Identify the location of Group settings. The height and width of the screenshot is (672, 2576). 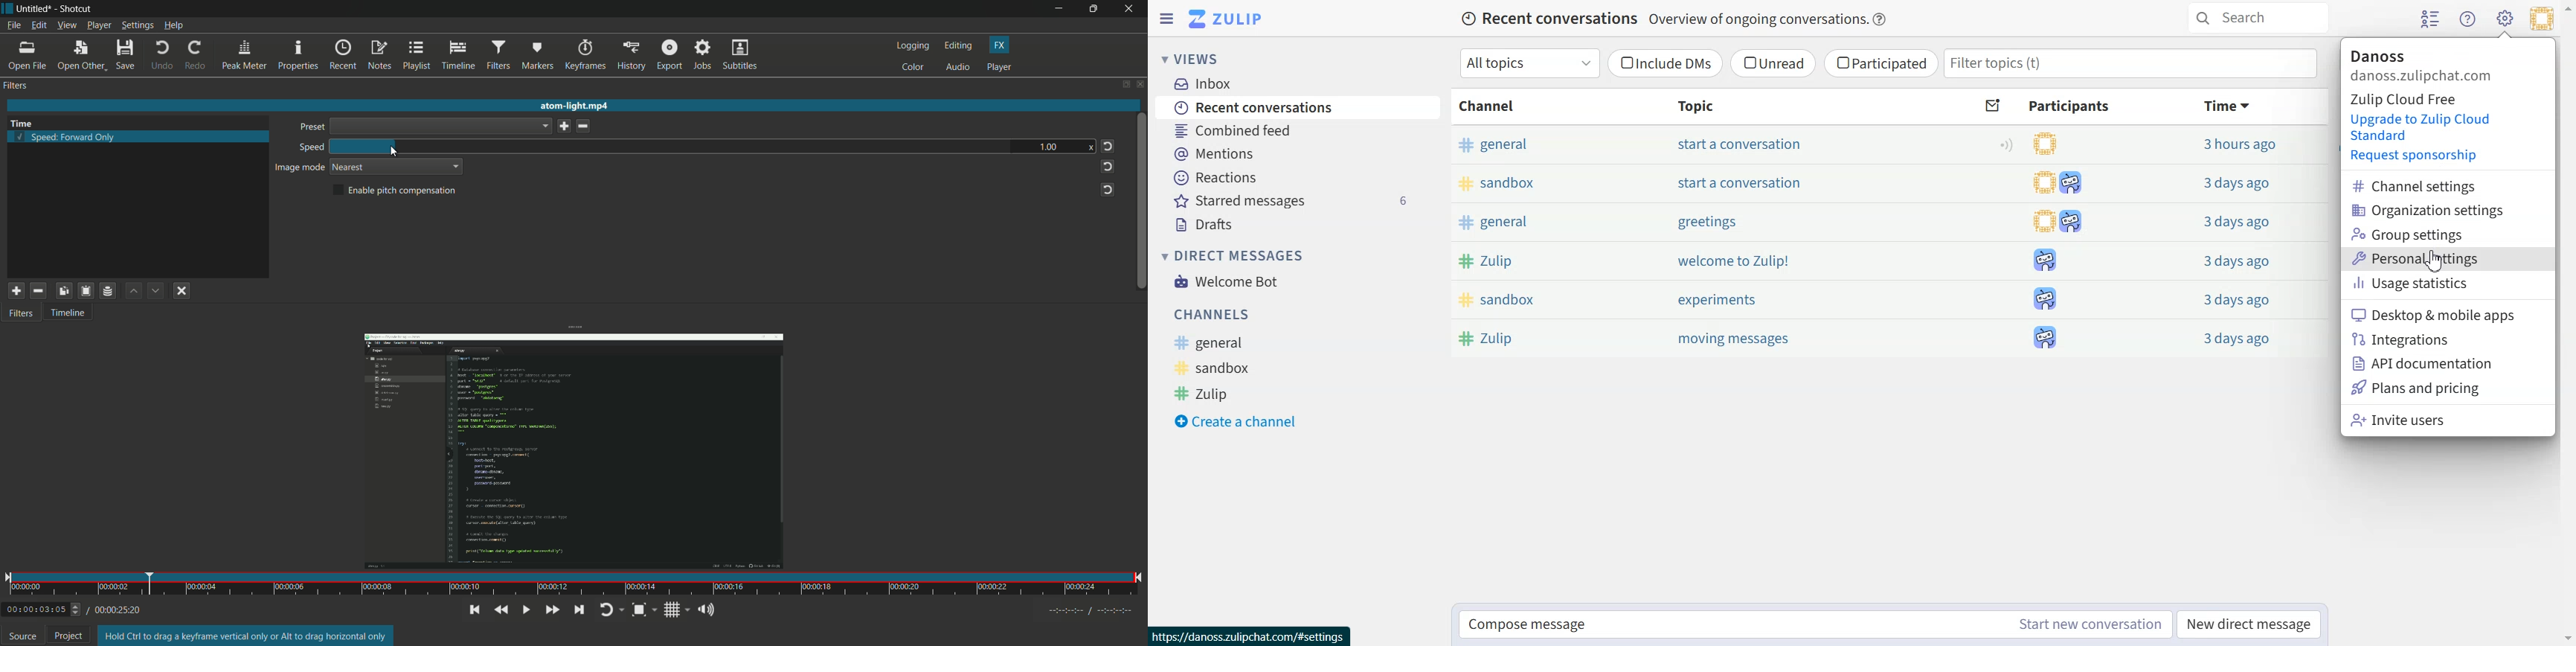
(2424, 234).